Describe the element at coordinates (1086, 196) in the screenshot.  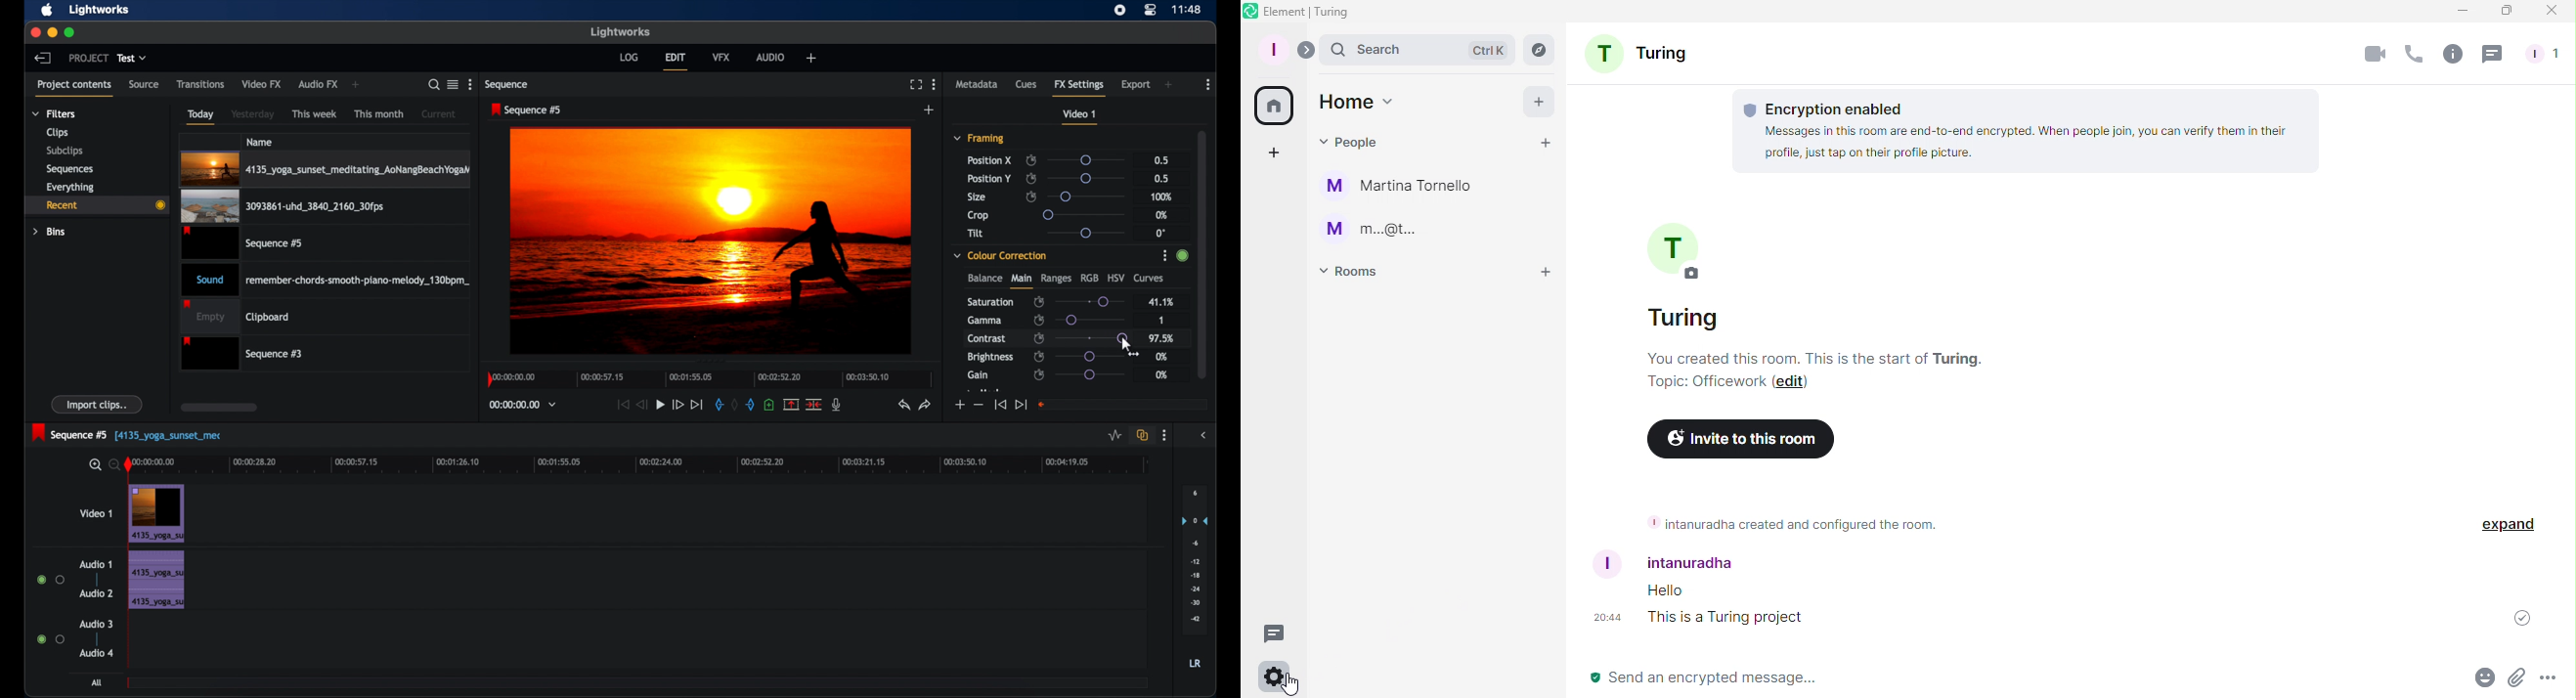
I see `slider` at that location.